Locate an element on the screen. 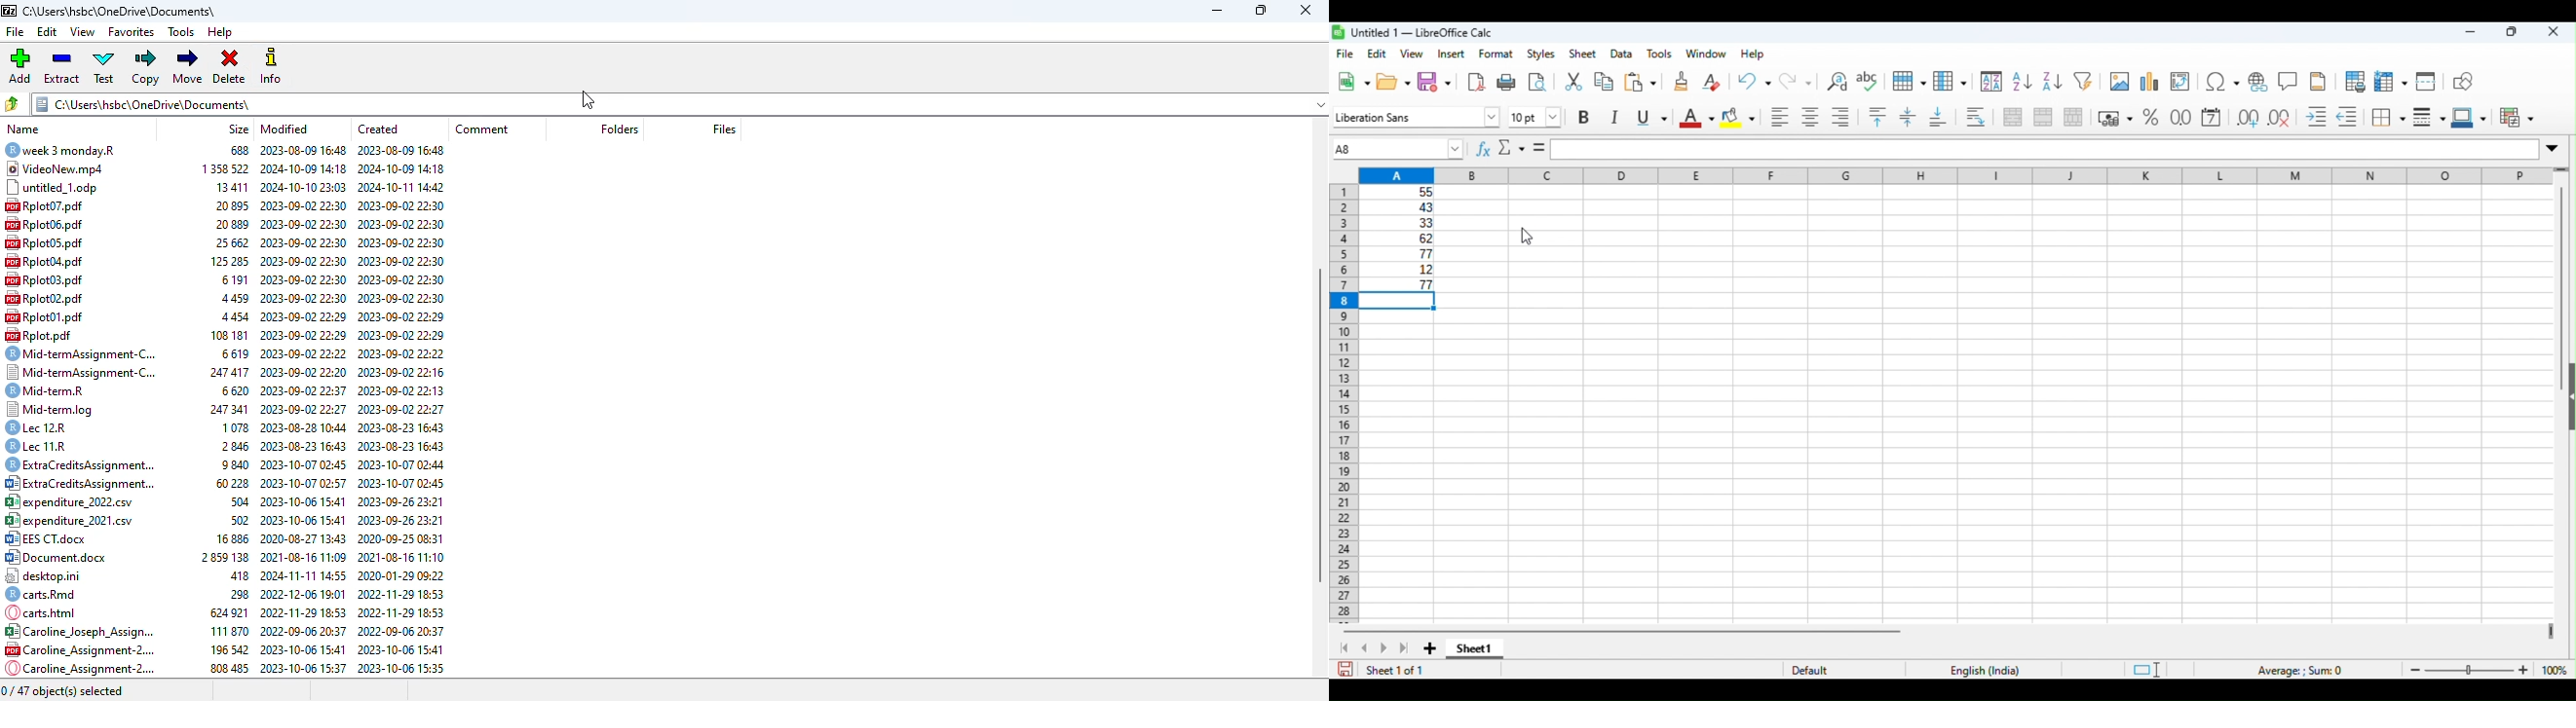 Image resolution: width=2576 pixels, height=728 pixels. 2023-09-02 22:30 is located at coordinates (402, 205).